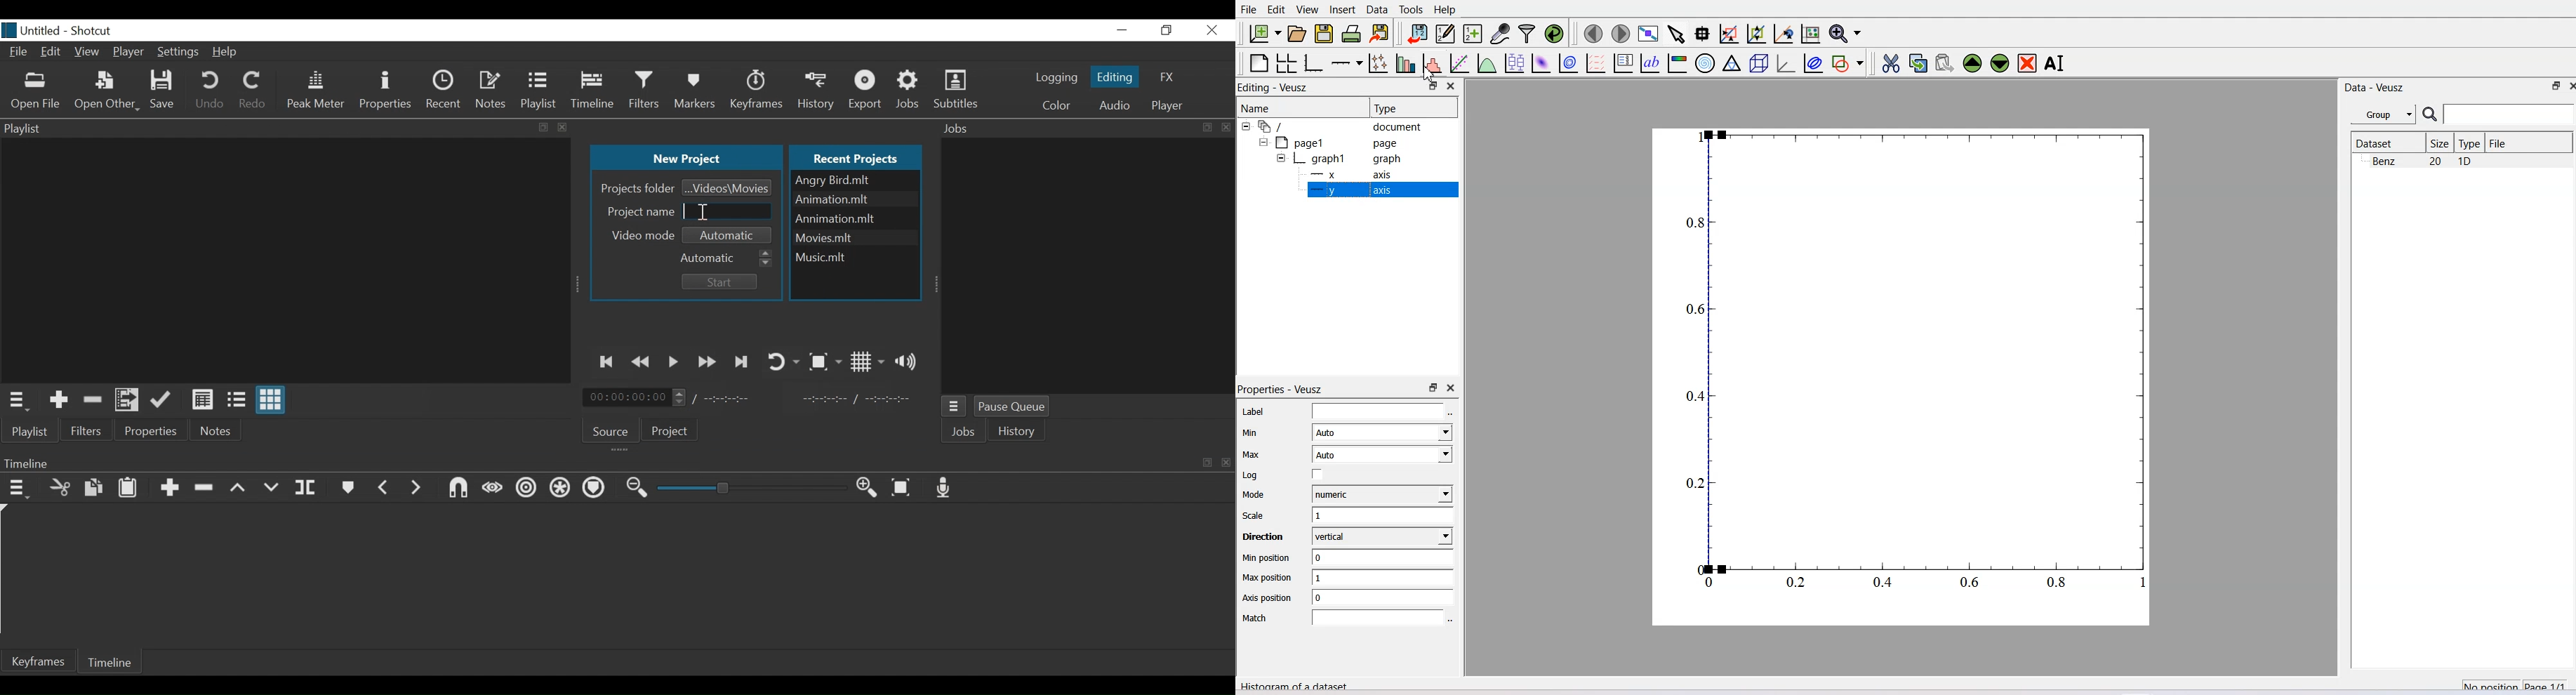  Describe the element at coordinates (1278, 158) in the screenshot. I see `Collapse` at that location.